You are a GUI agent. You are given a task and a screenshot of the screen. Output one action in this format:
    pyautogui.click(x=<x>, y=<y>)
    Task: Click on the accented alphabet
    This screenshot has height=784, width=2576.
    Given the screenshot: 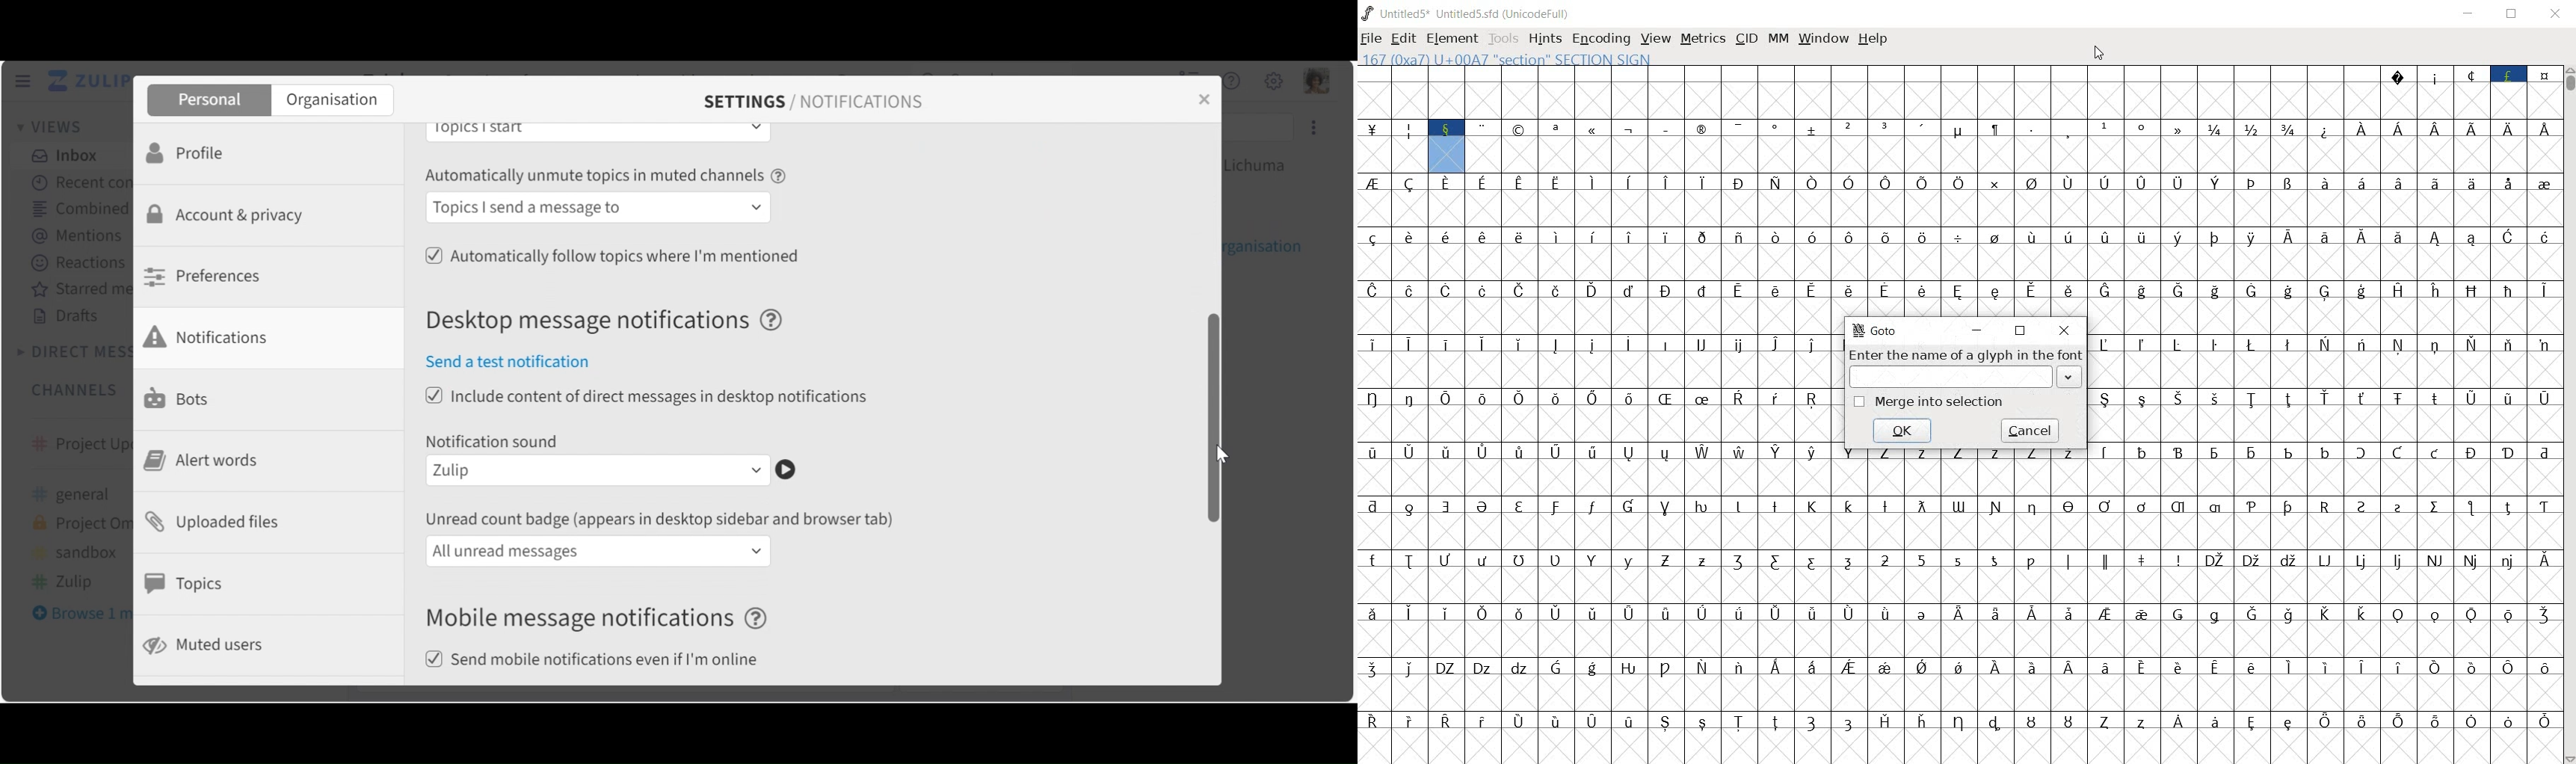 What is the action you would take?
    pyautogui.click(x=1738, y=252)
    